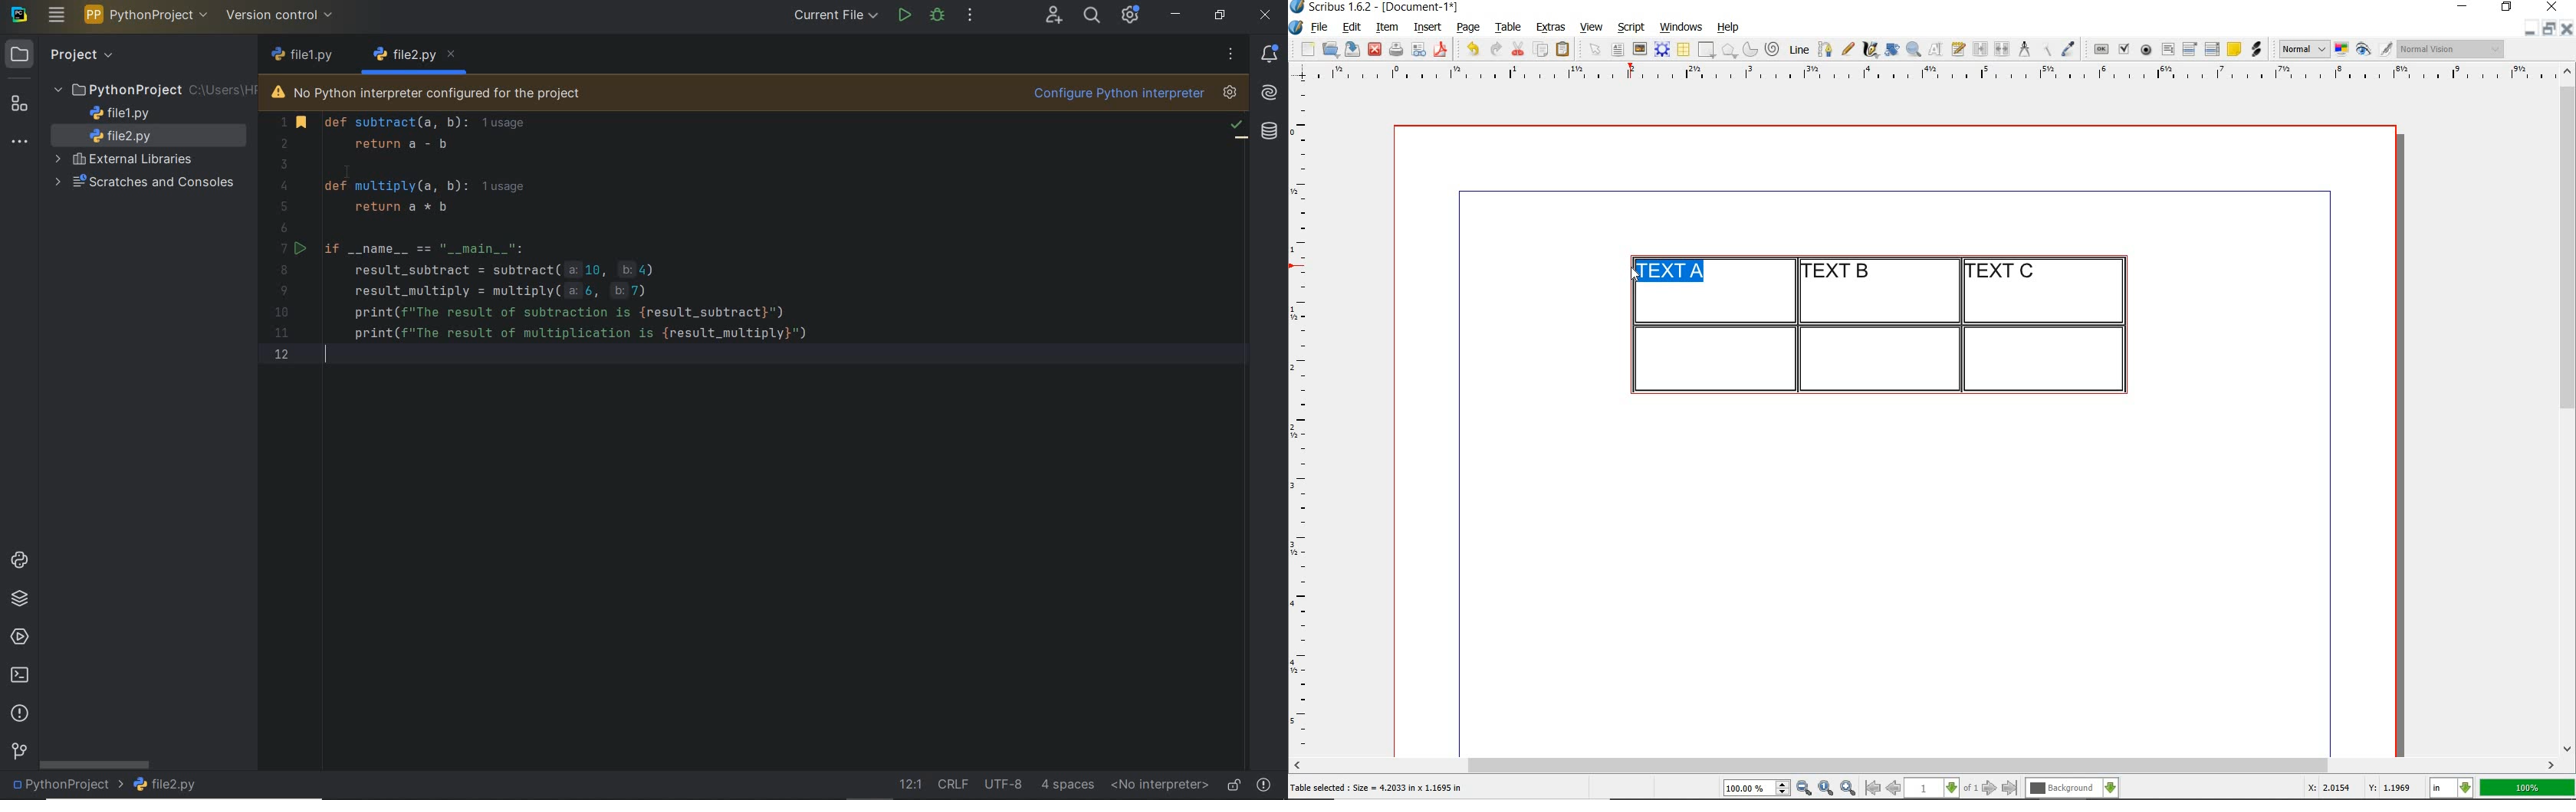 This screenshot has height=812, width=2576. I want to click on Table selected : Size = 4.2033 in x 1.1695 in, so click(1377, 787).